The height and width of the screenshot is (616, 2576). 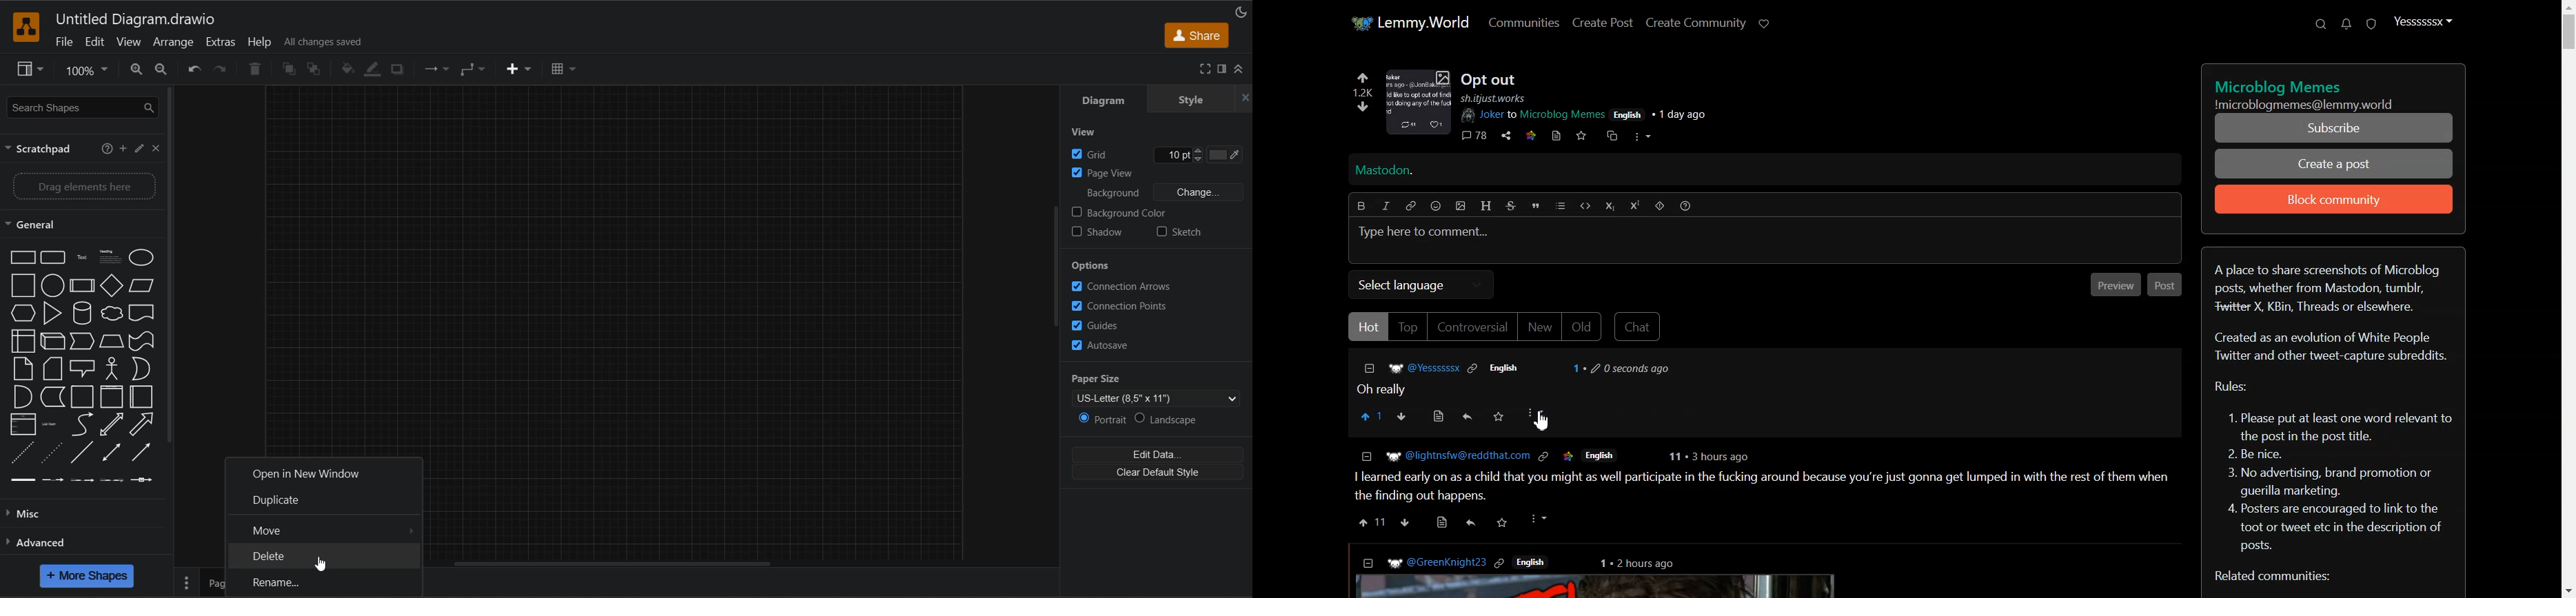 I want to click on advanced, so click(x=48, y=546).